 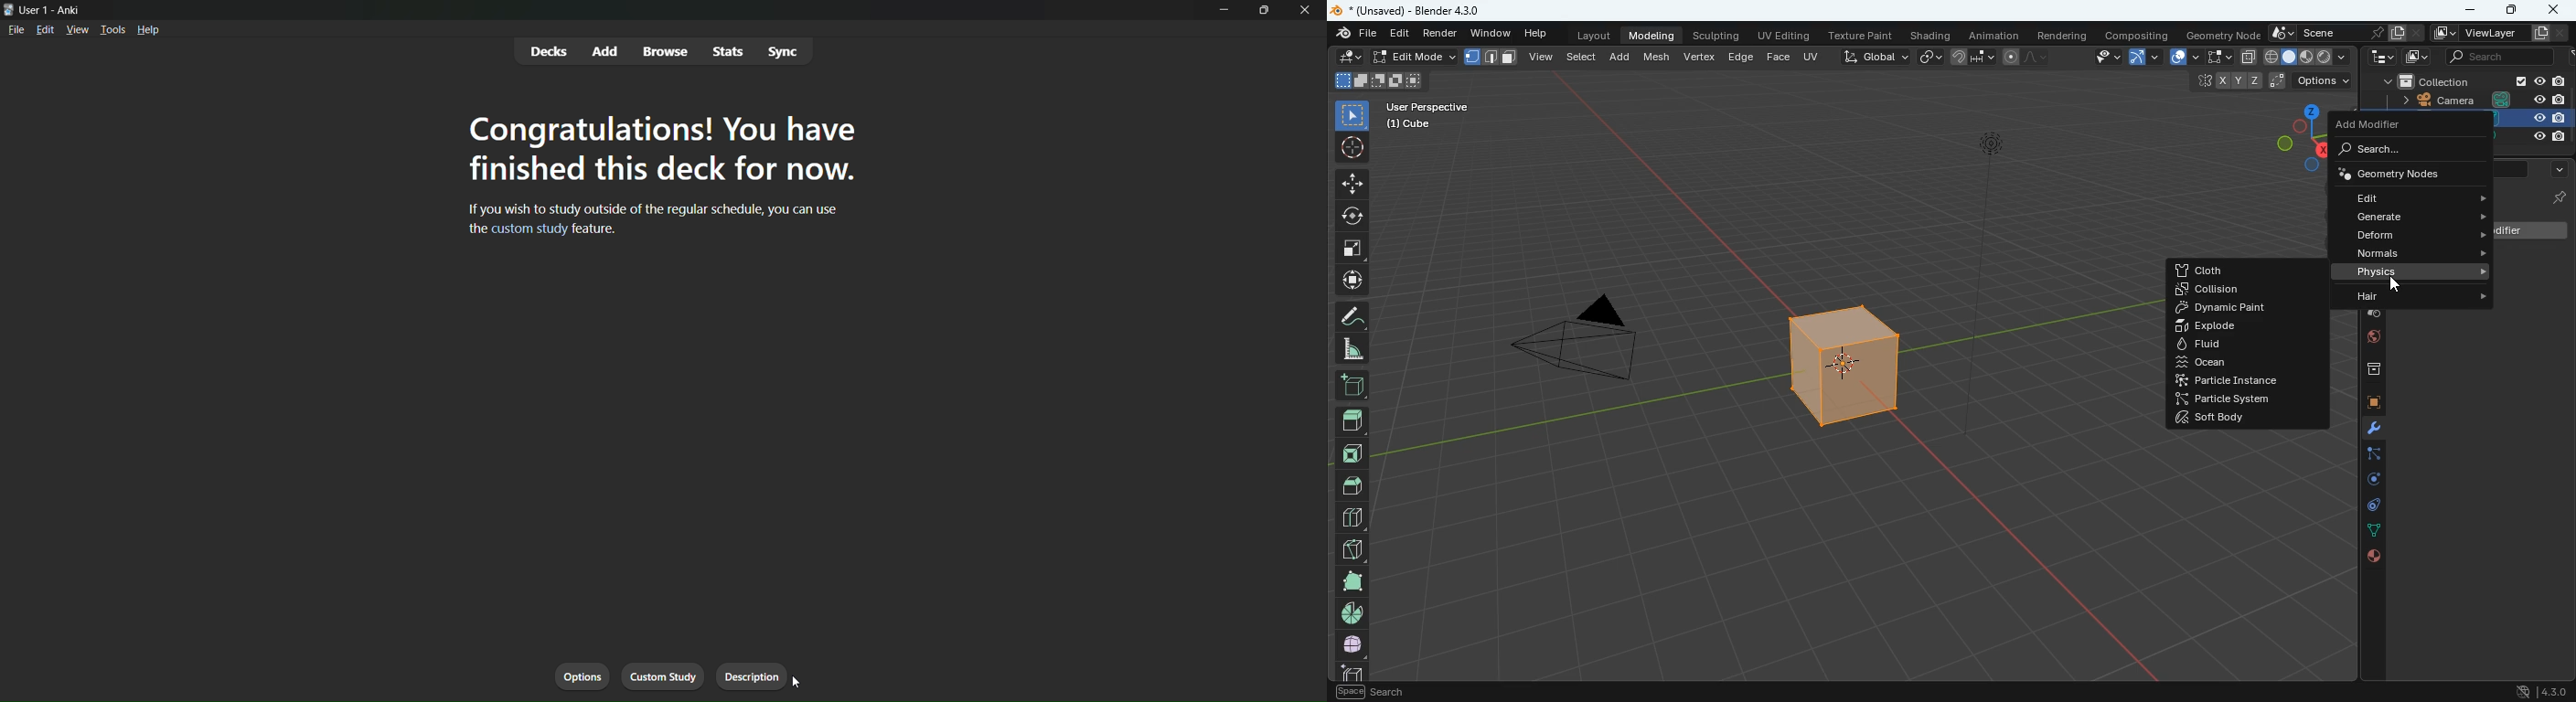 I want to click on normals, so click(x=2427, y=254).